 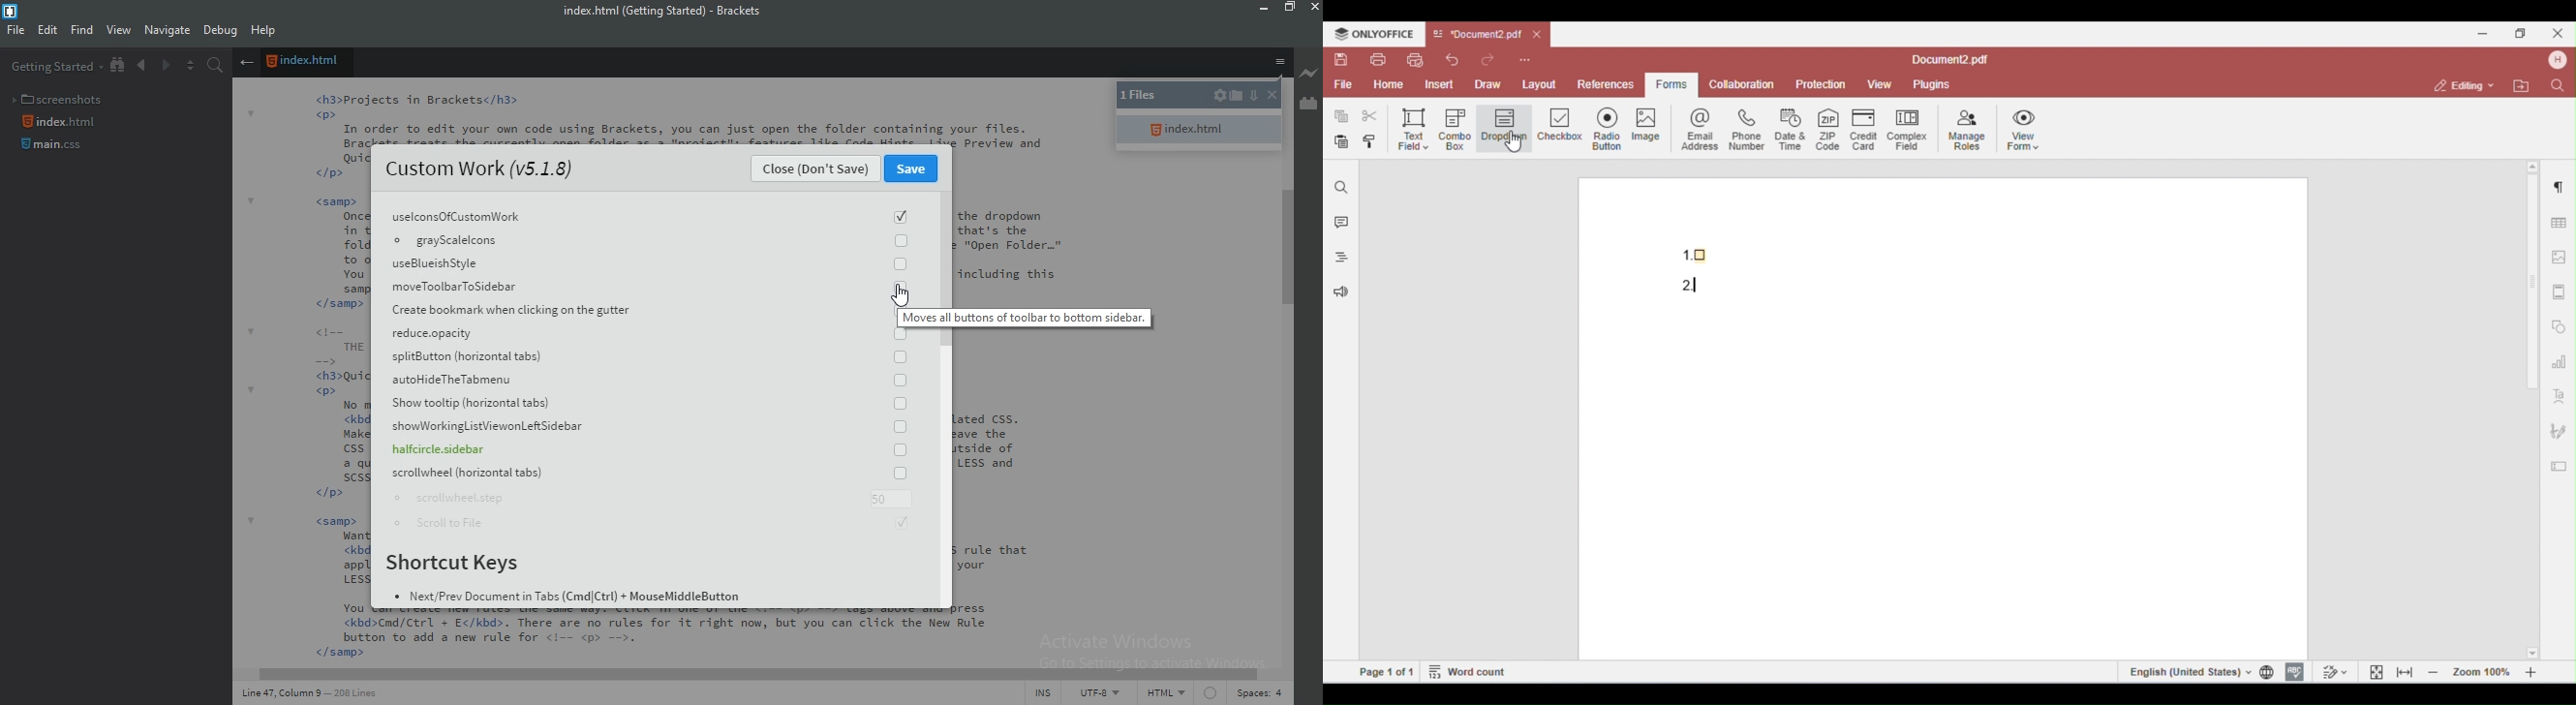 I want to click on INS, so click(x=1046, y=694).